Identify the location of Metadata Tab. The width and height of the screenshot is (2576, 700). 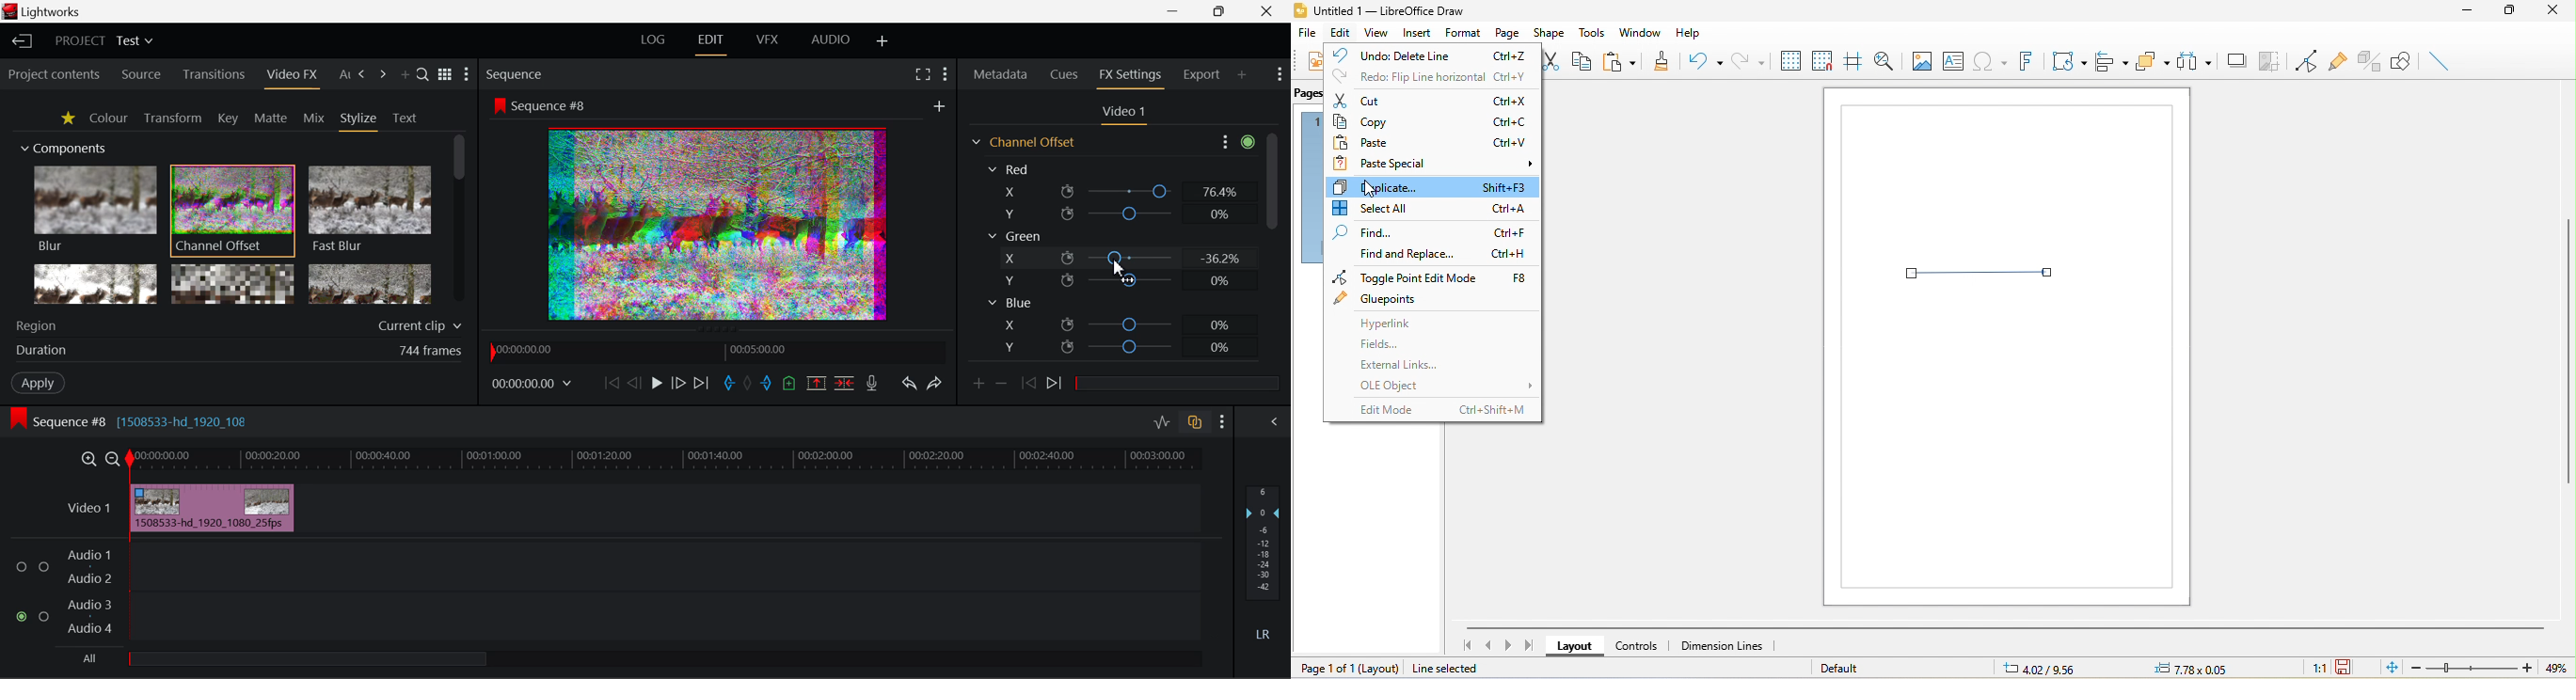
(999, 75).